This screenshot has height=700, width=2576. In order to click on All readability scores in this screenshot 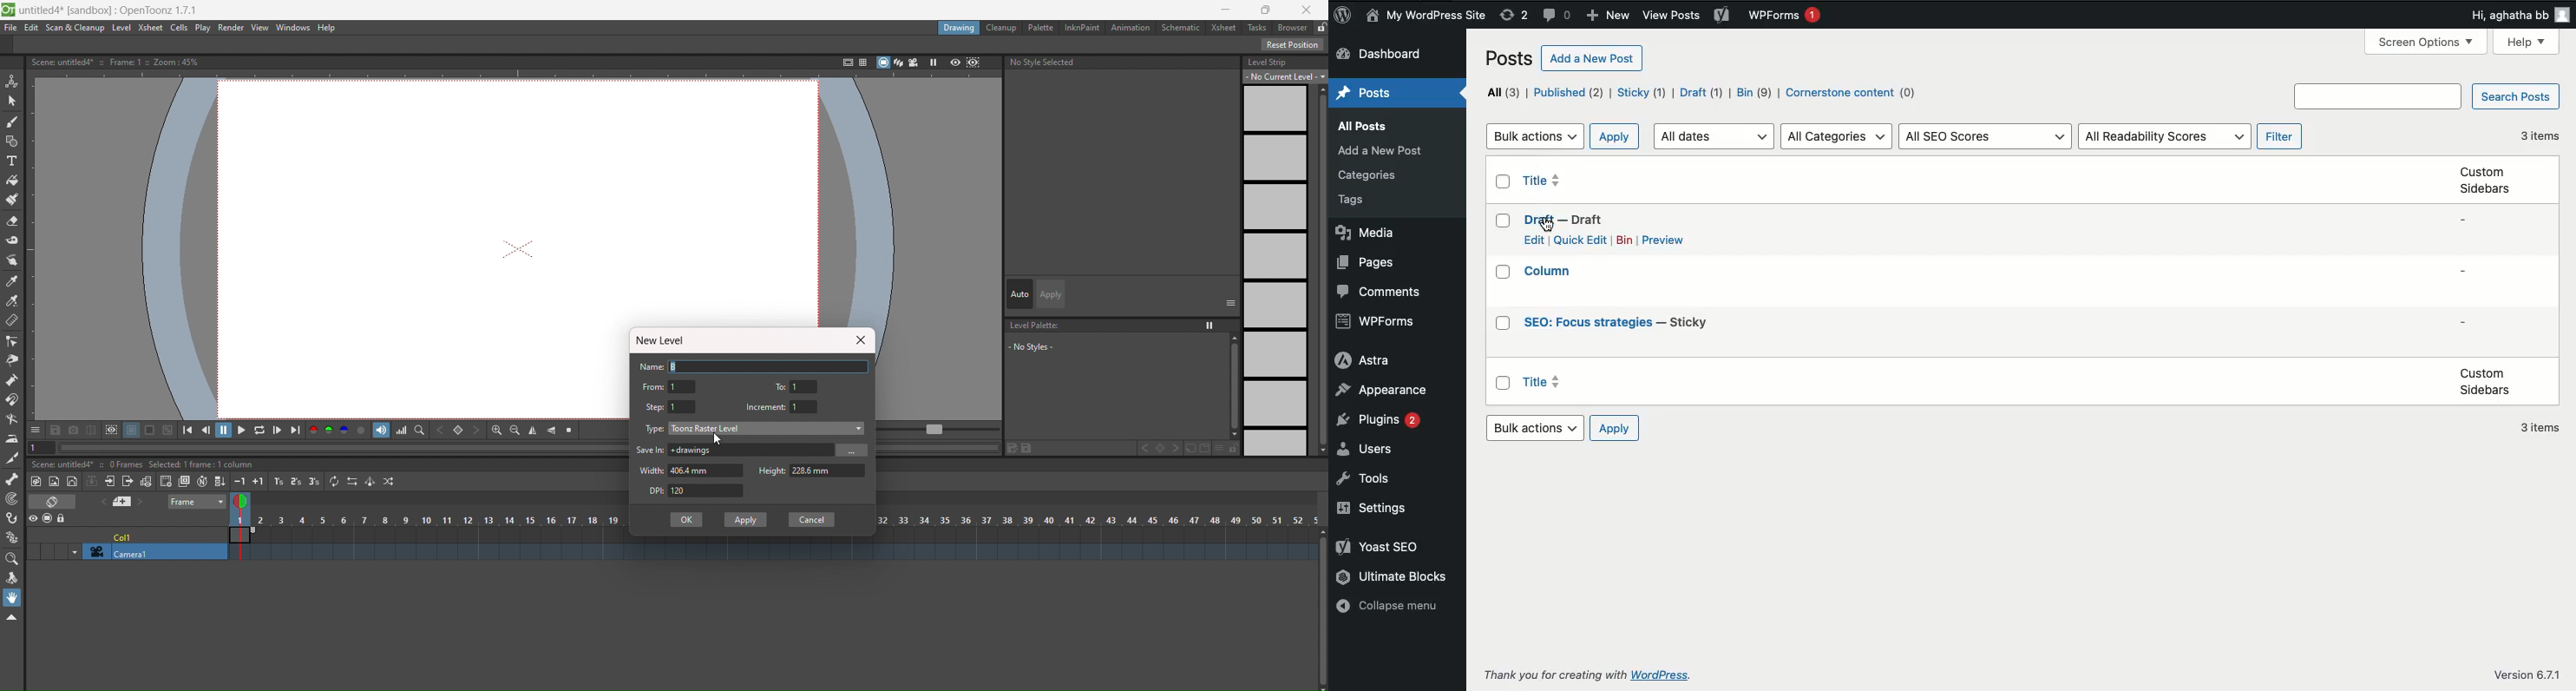, I will do `click(2166, 137)`.